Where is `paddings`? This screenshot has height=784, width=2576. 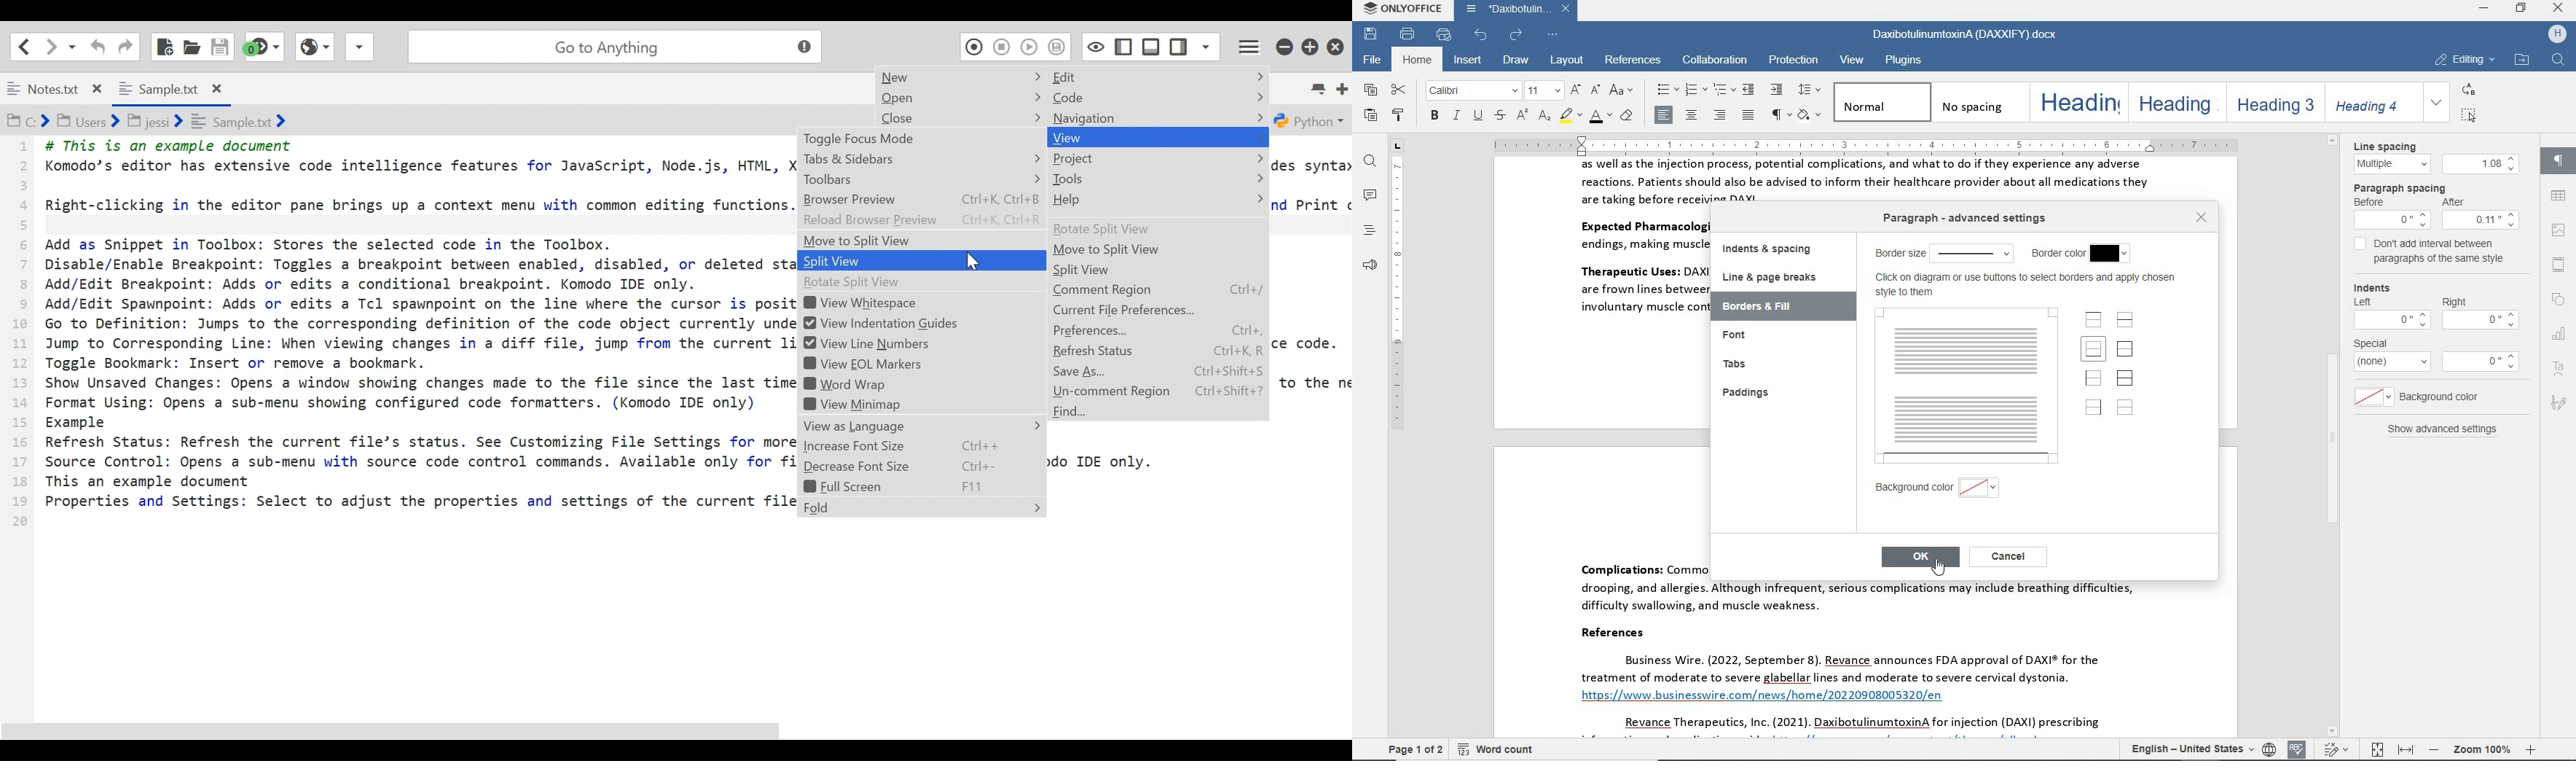
paddings is located at coordinates (1748, 394).